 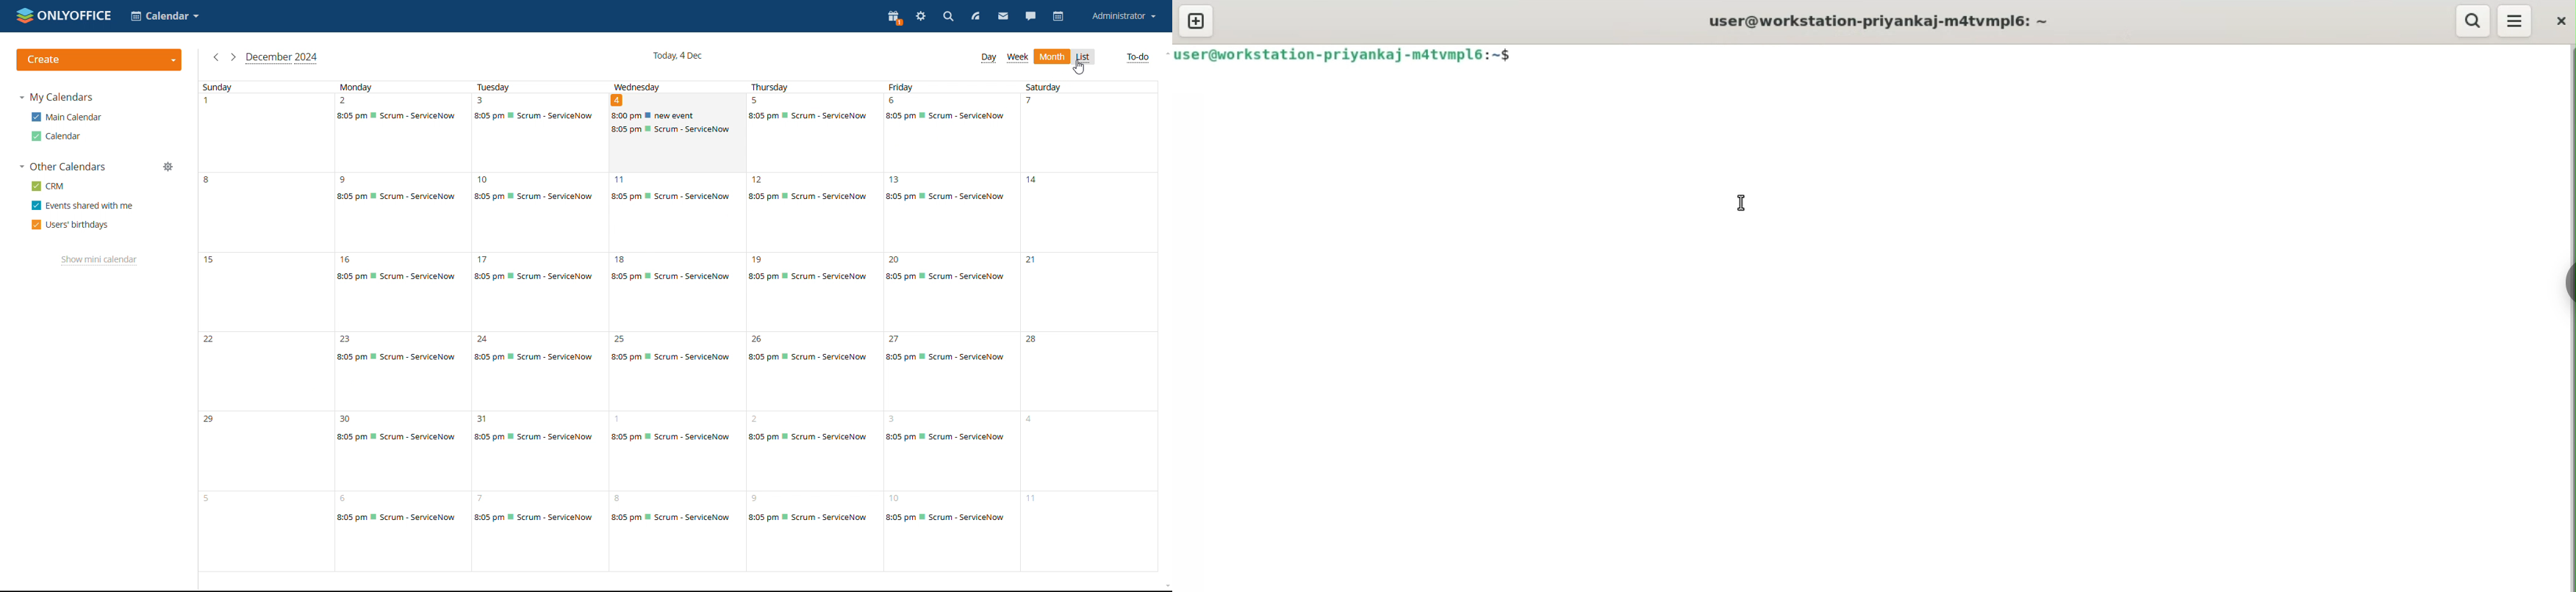 I want to click on cursor, so click(x=1743, y=203).